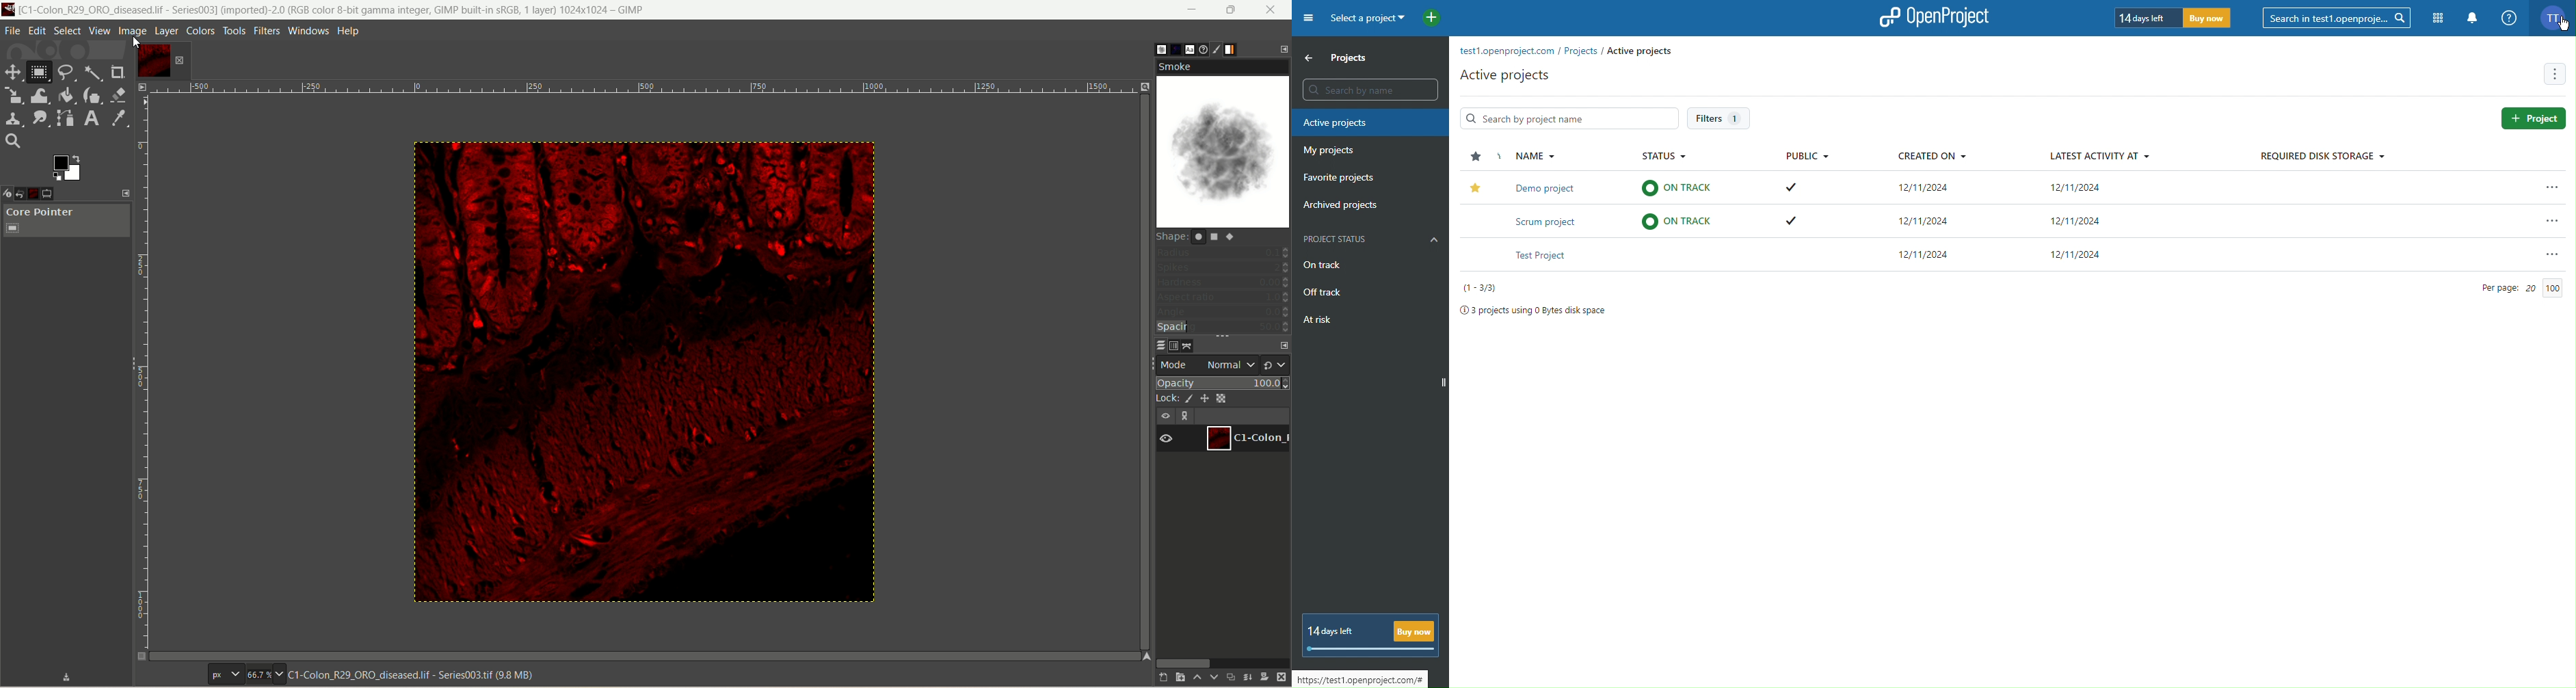 Image resolution: width=2576 pixels, height=700 pixels. What do you see at coordinates (2337, 17) in the screenshot?
I see `Search in test1.openproje...` at bounding box center [2337, 17].